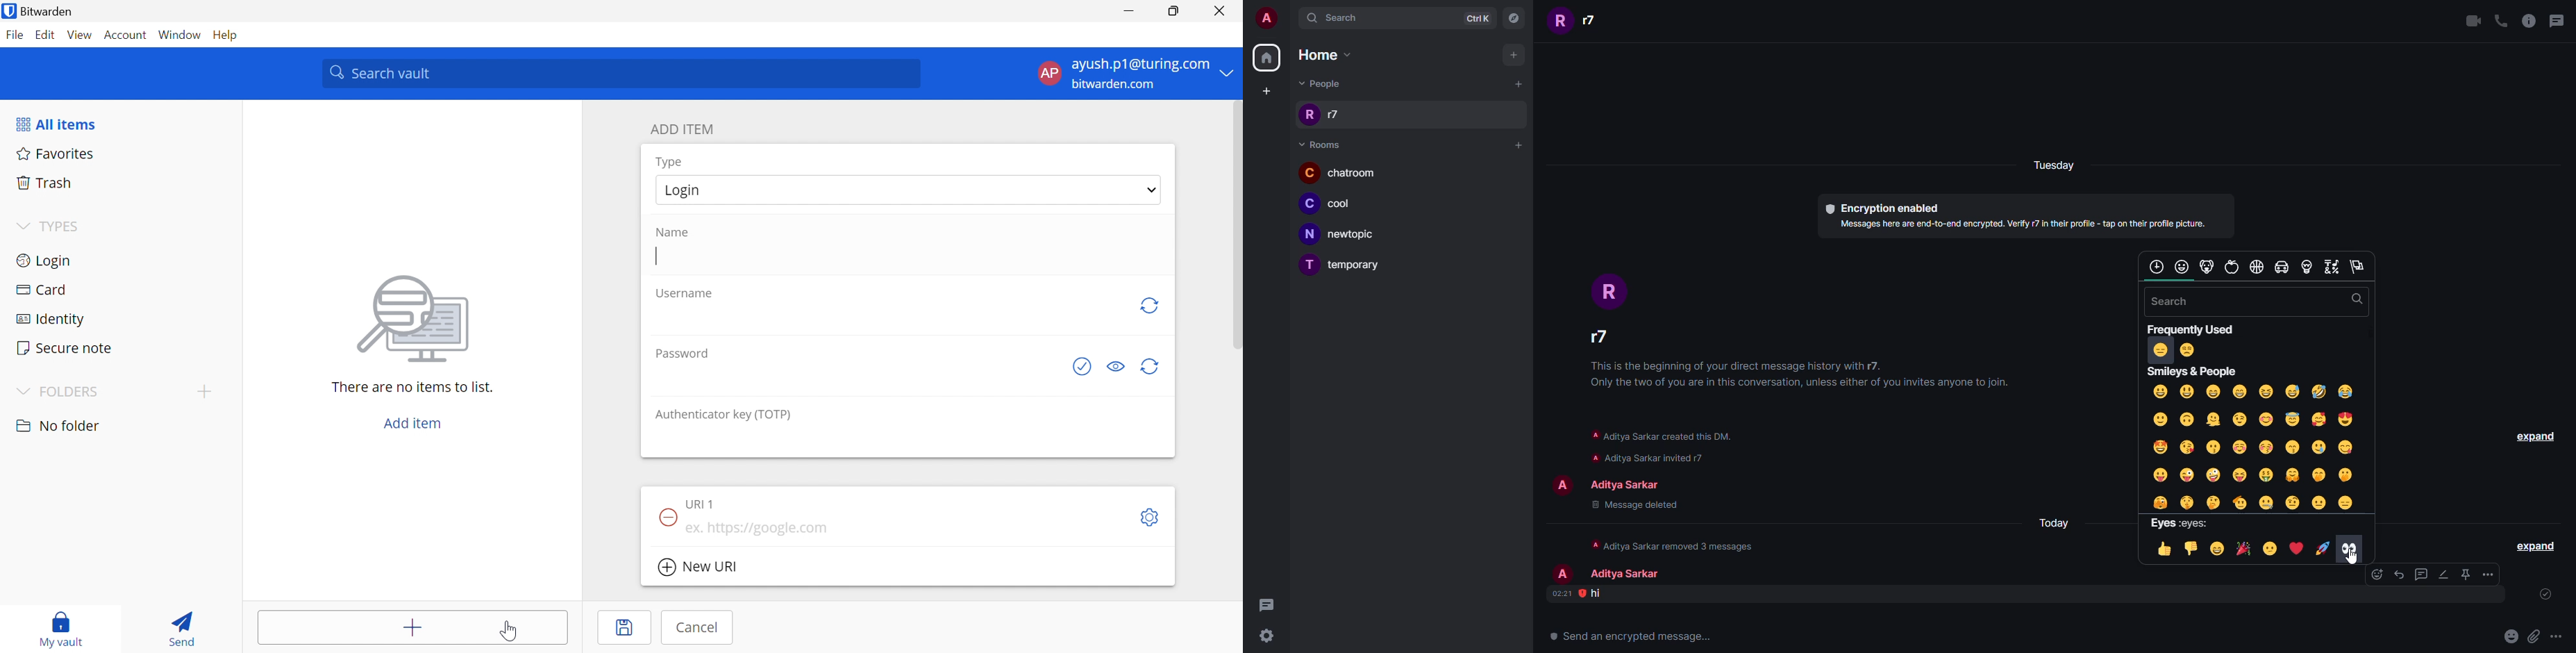 This screenshot has height=672, width=2576. I want to click on Authenticator key (TOTP), so click(723, 415).